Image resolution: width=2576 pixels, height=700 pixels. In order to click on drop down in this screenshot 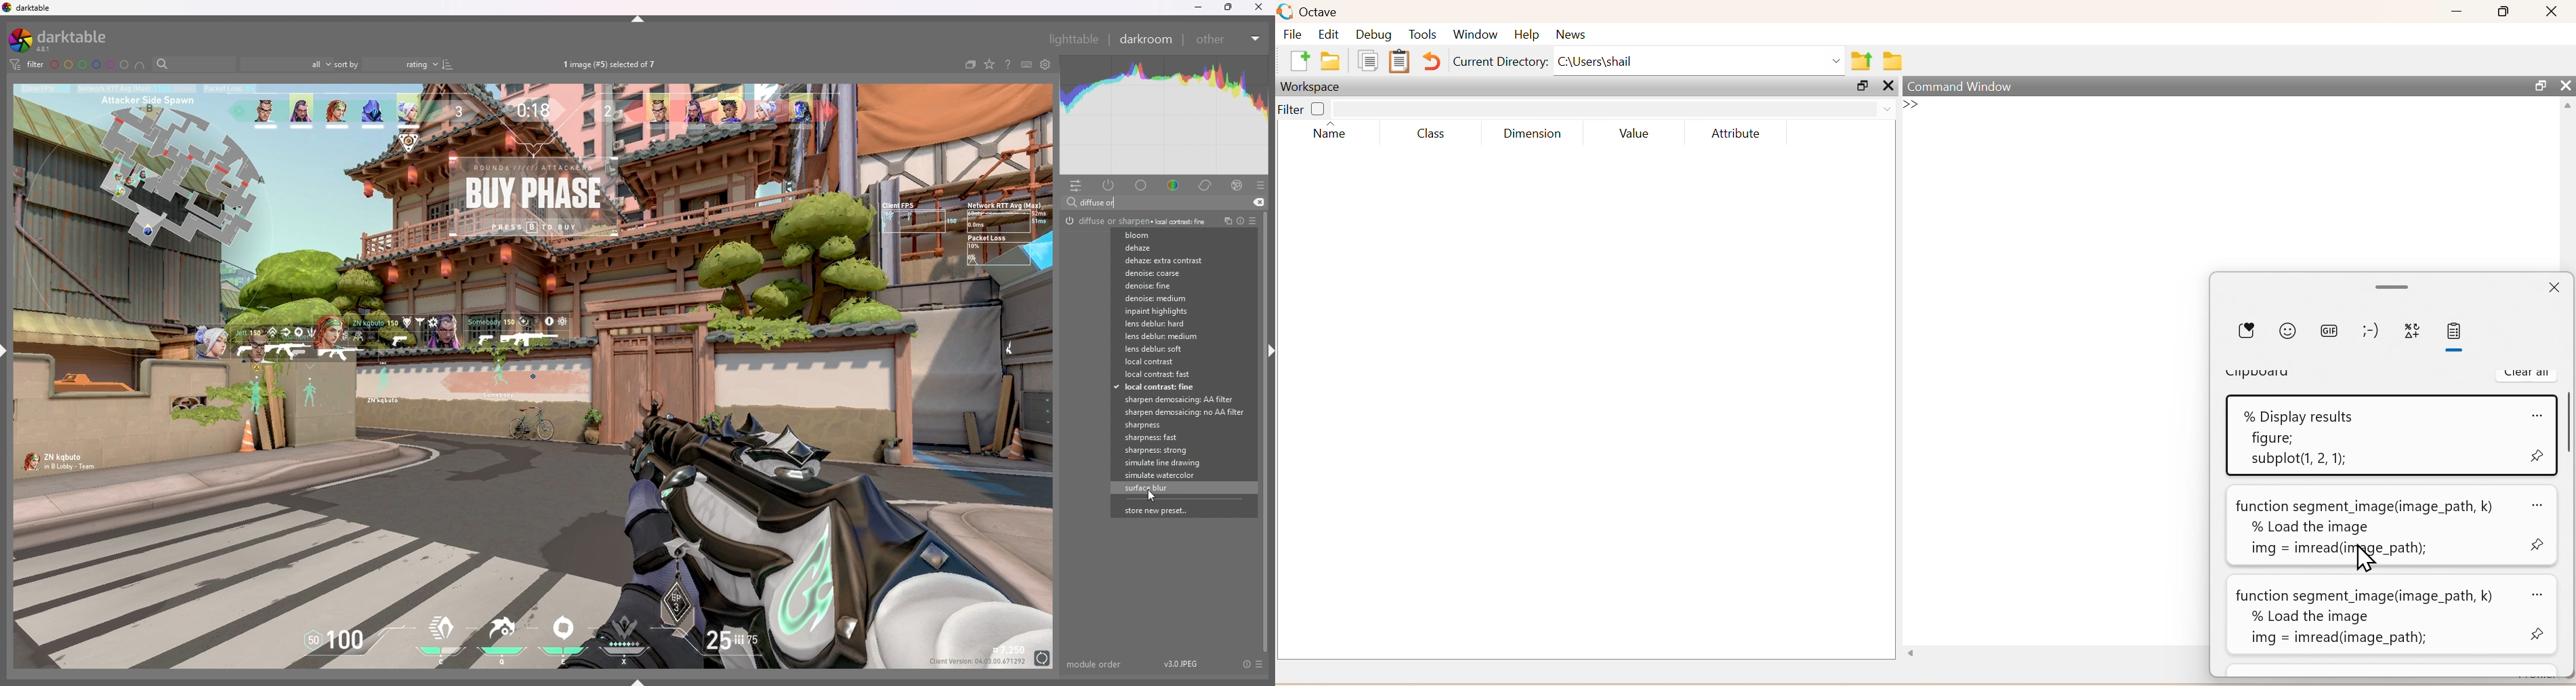, I will do `click(1885, 107)`.